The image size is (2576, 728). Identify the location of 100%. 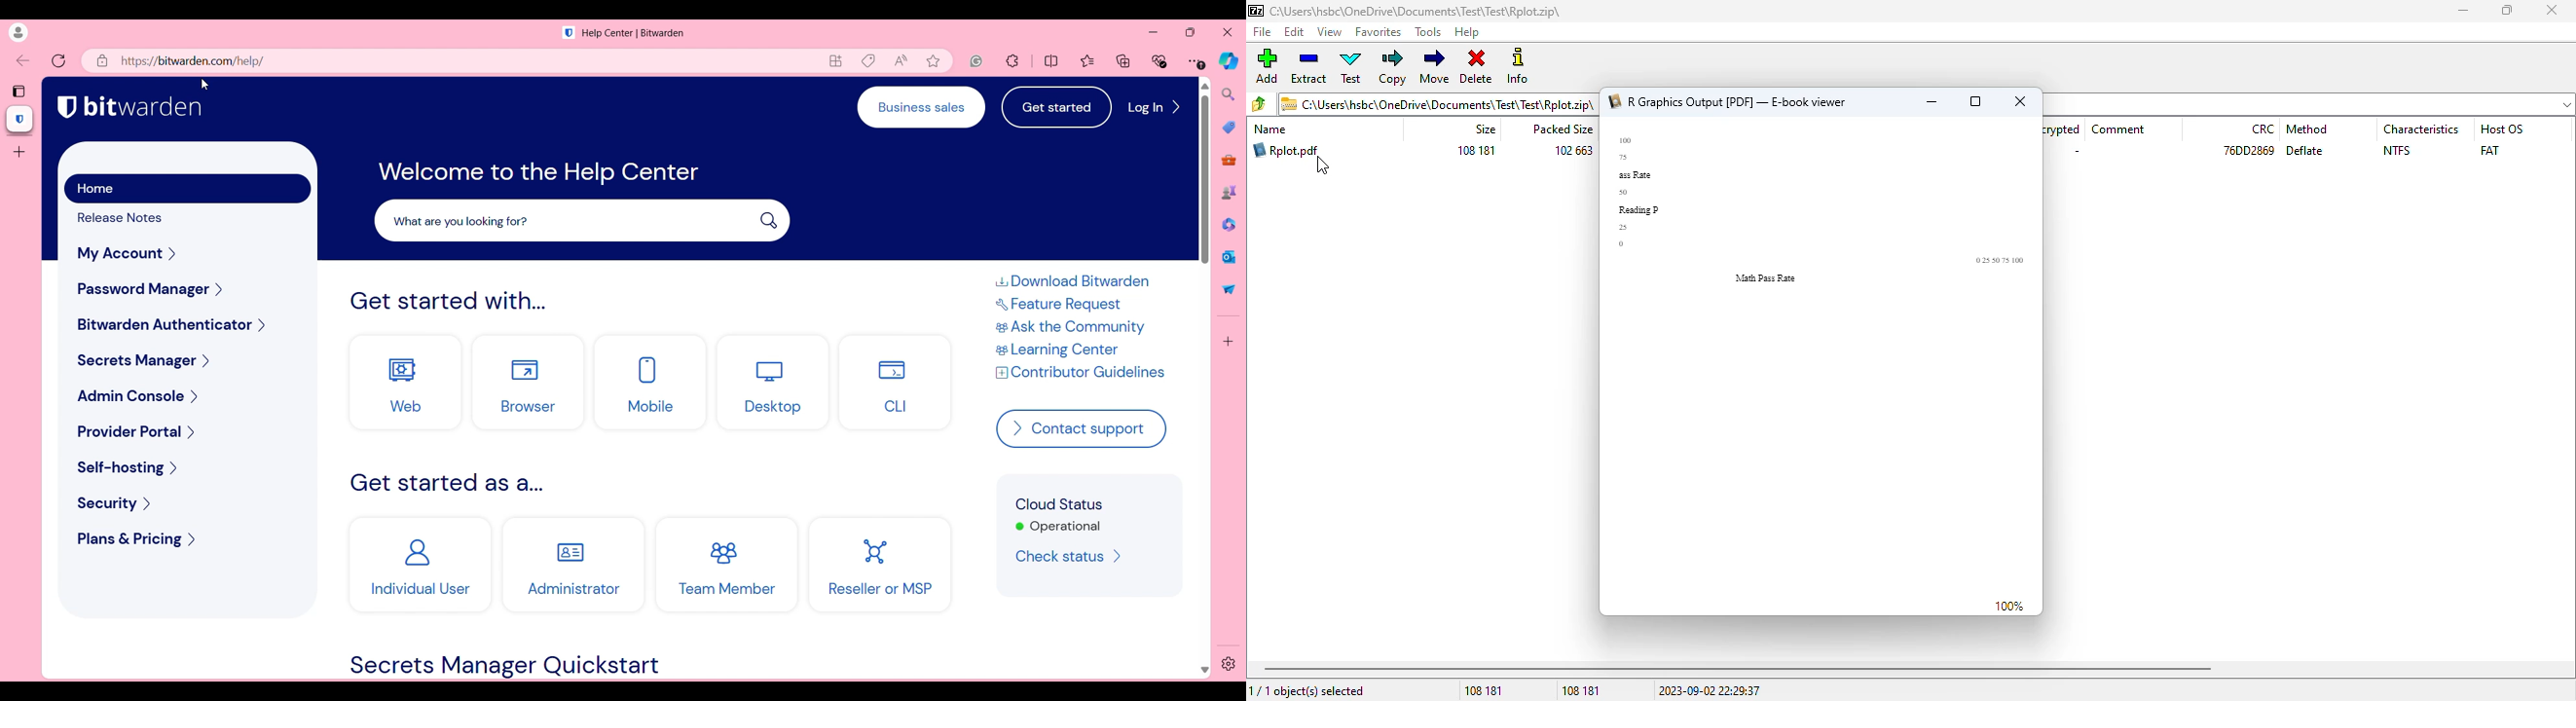
(2009, 608).